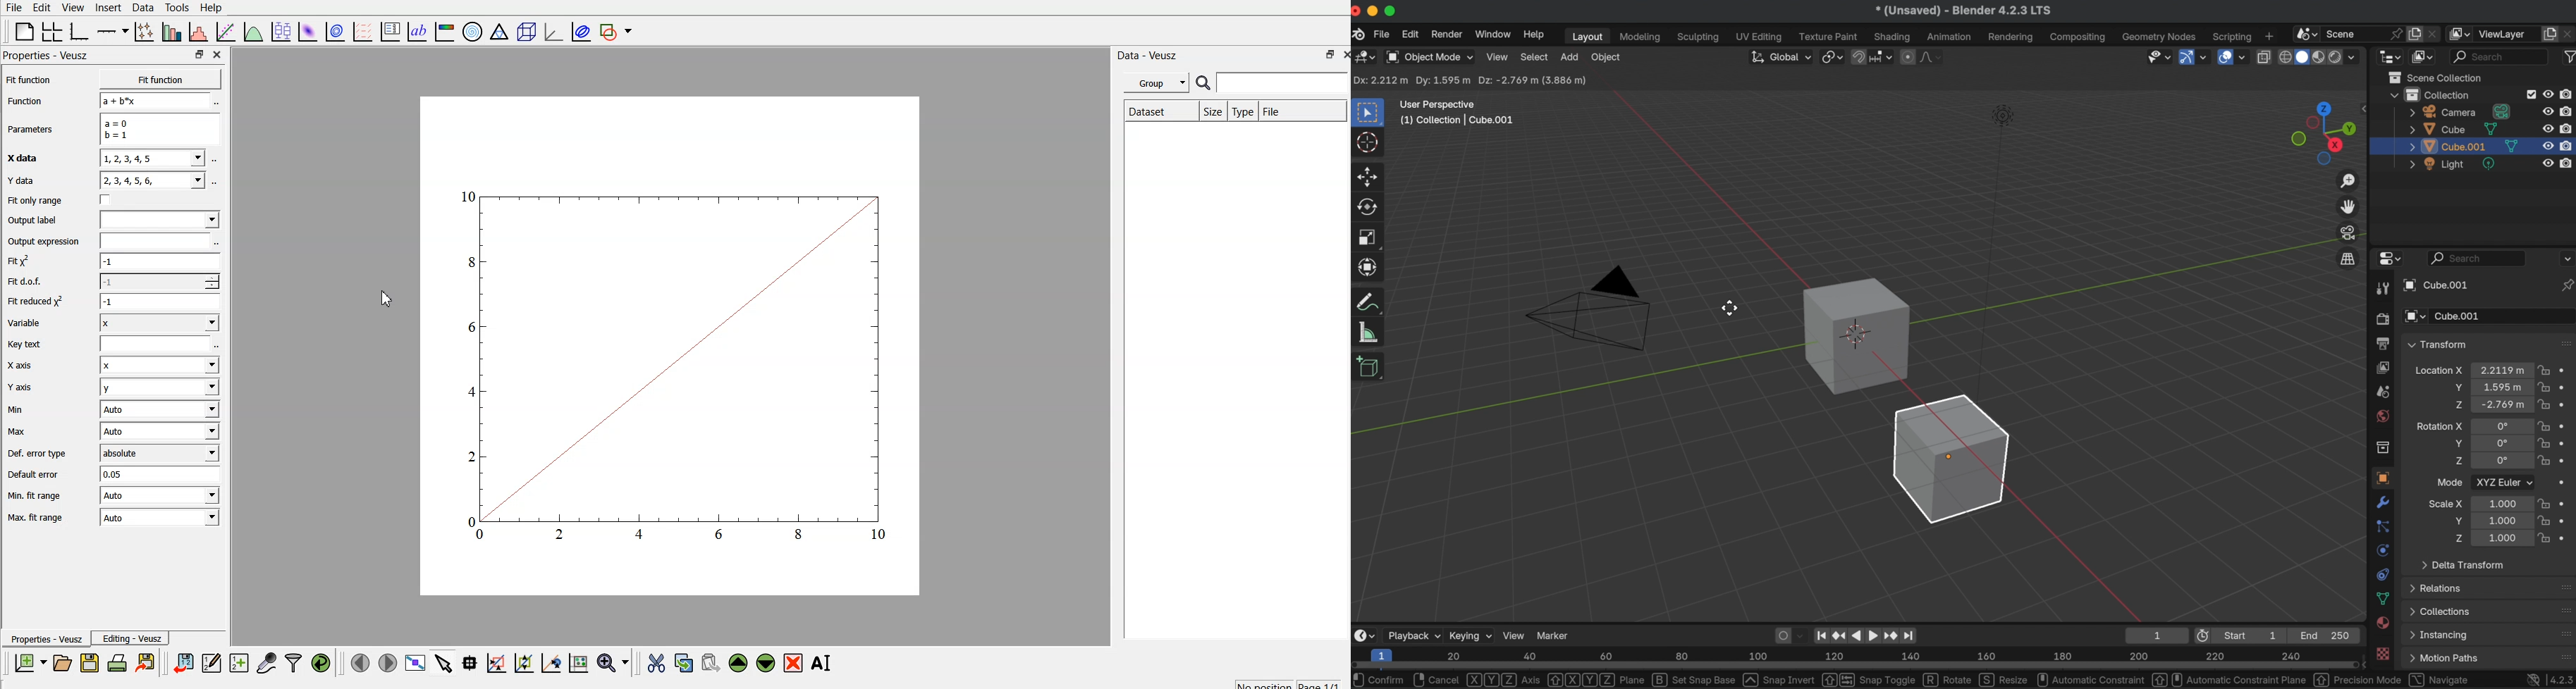 This screenshot has height=700, width=2576. I want to click on select items from graph, so click(446, 665).